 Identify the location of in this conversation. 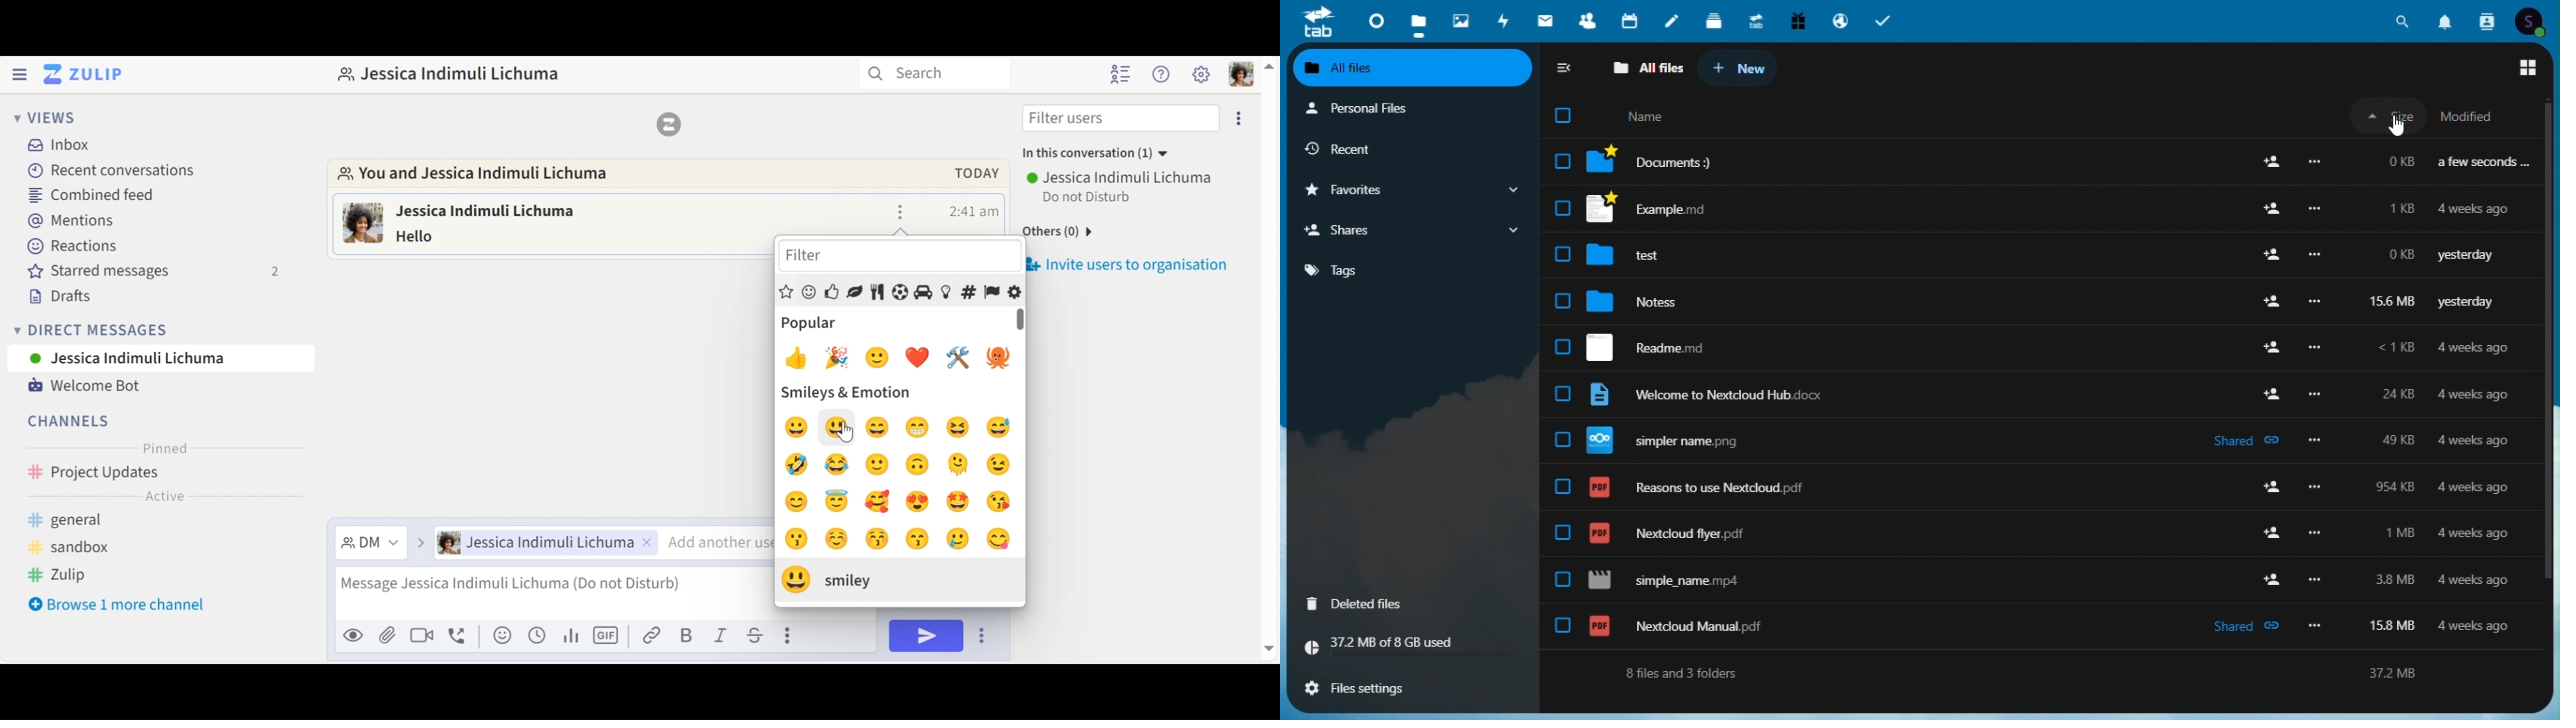
(1091, 155).